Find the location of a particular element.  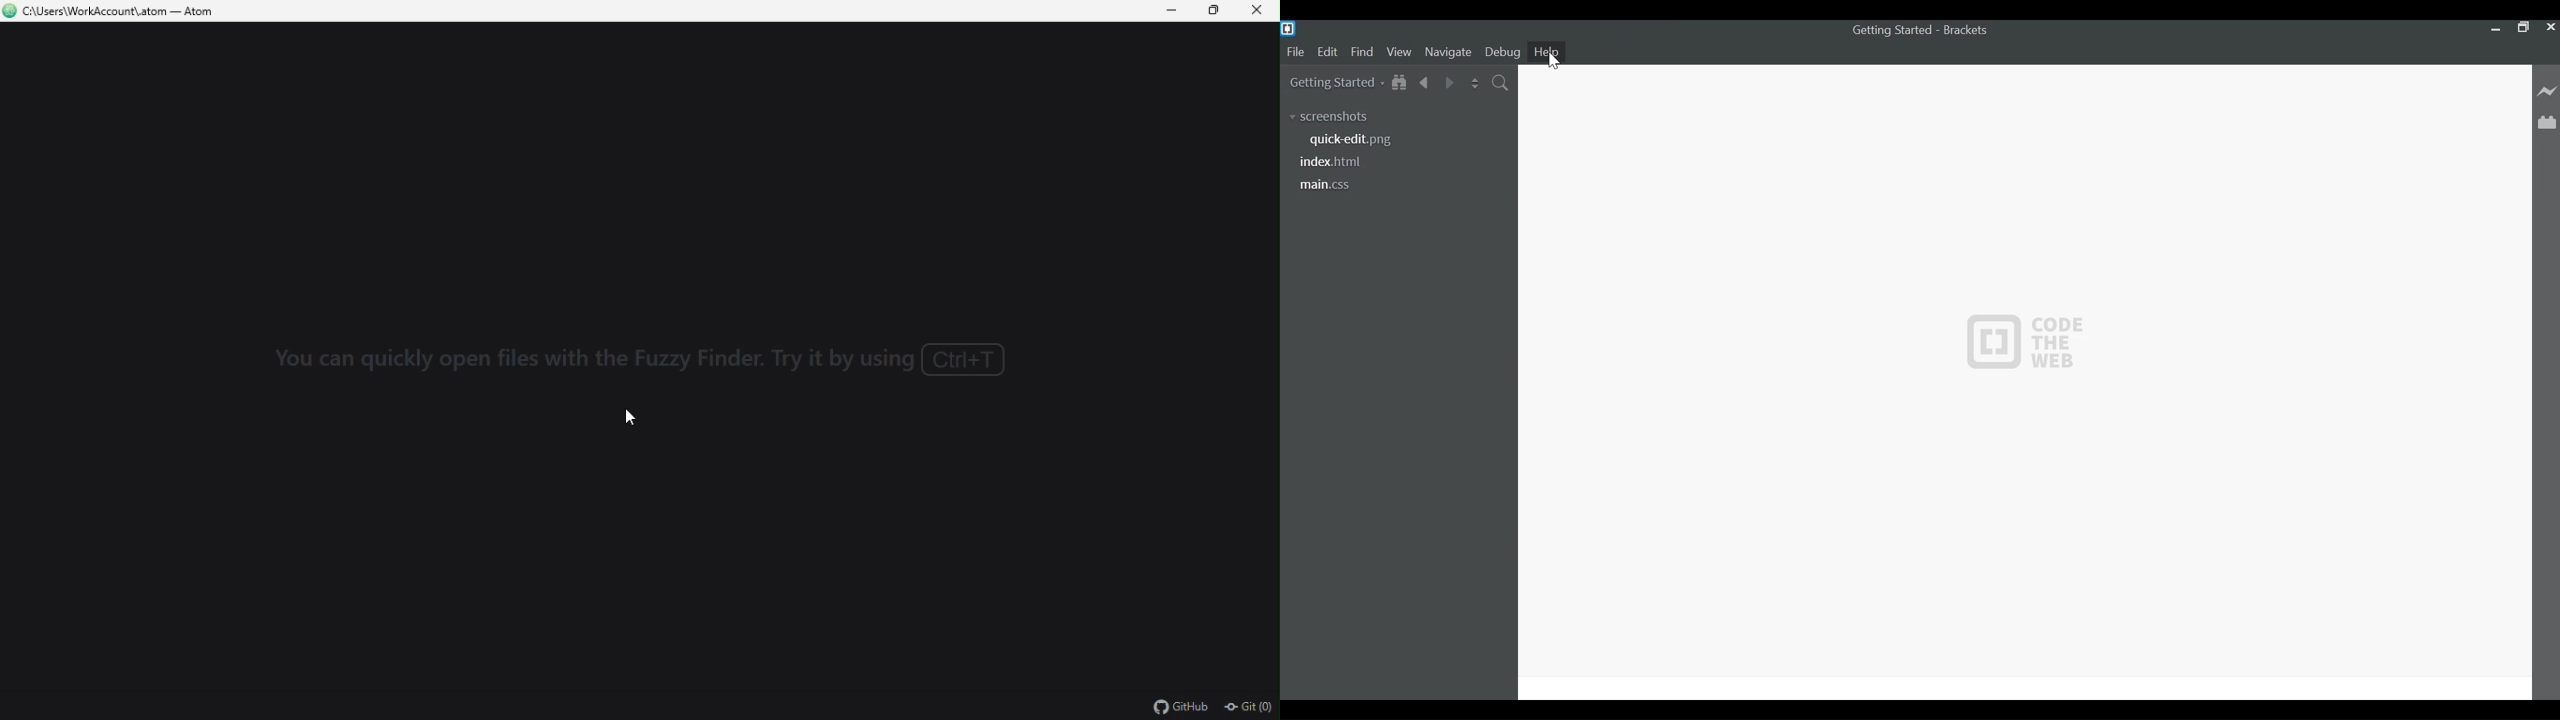

minimize is located at coordinates (2495, 27).